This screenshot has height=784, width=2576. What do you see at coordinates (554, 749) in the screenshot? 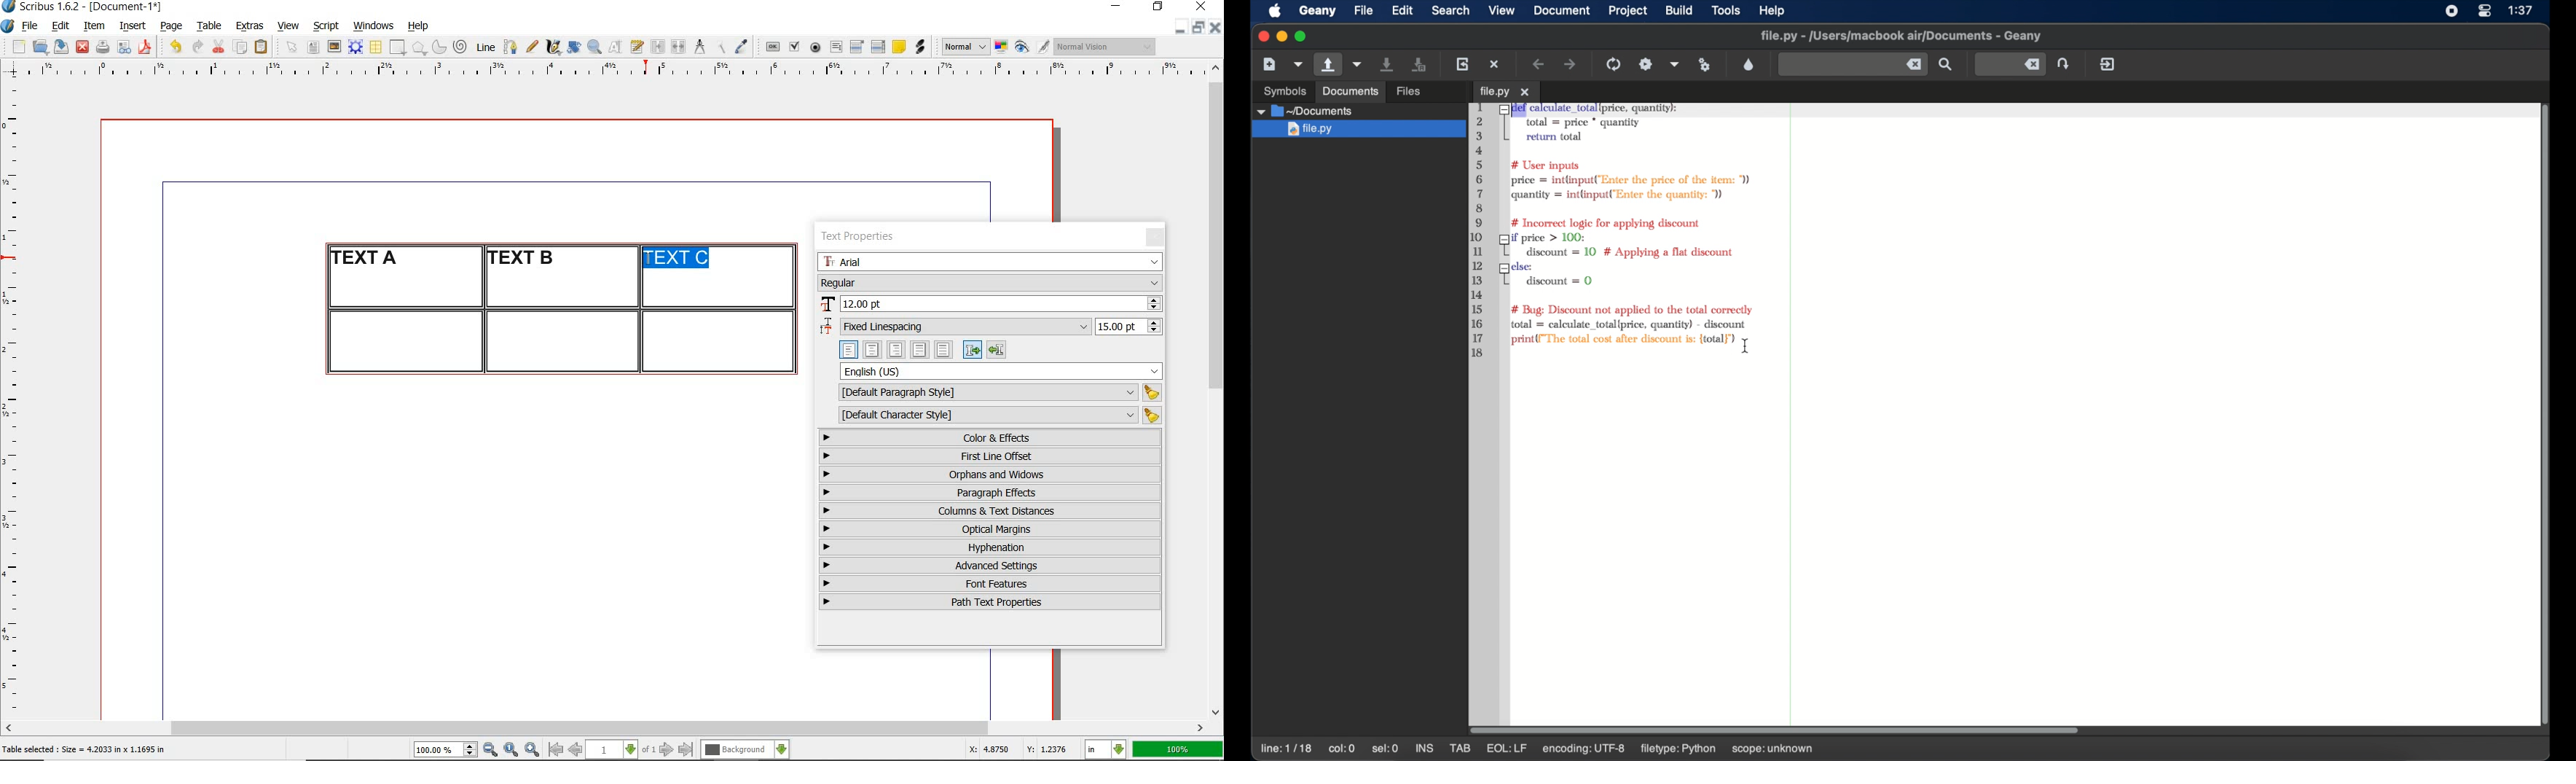
I see `go to first page` at bounding box center [554, 749].